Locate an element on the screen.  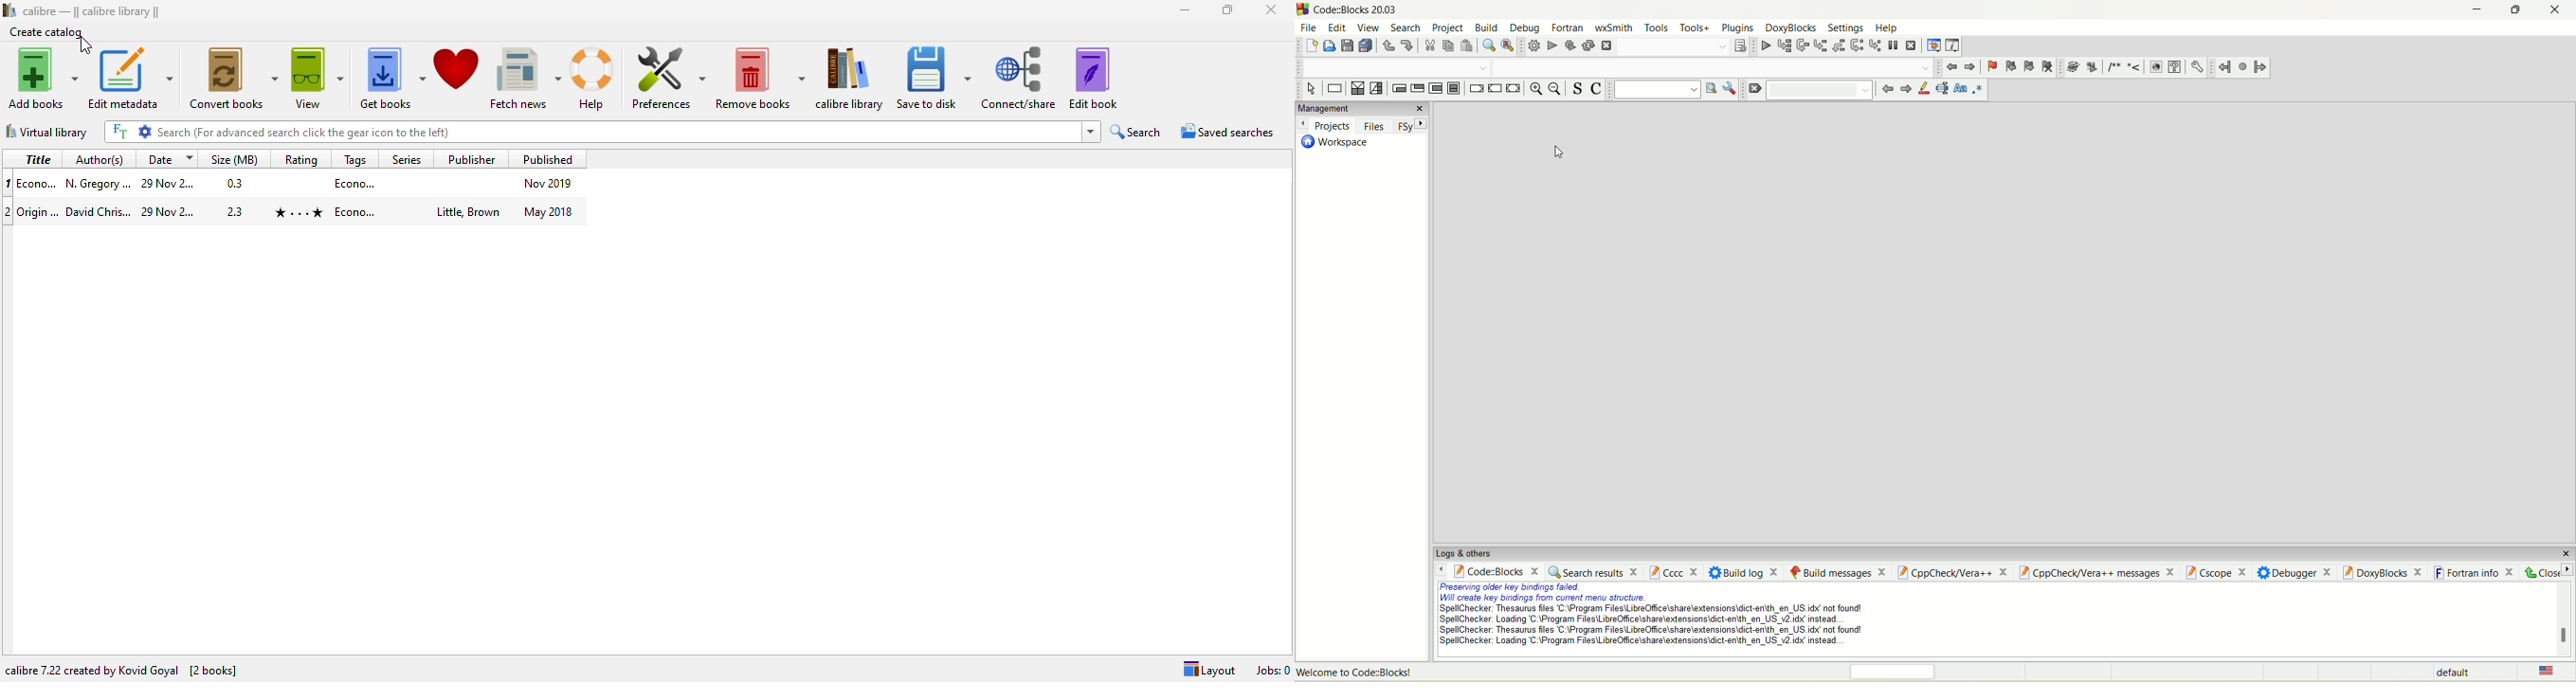
connect/share is located at coordinates (1020, 79).